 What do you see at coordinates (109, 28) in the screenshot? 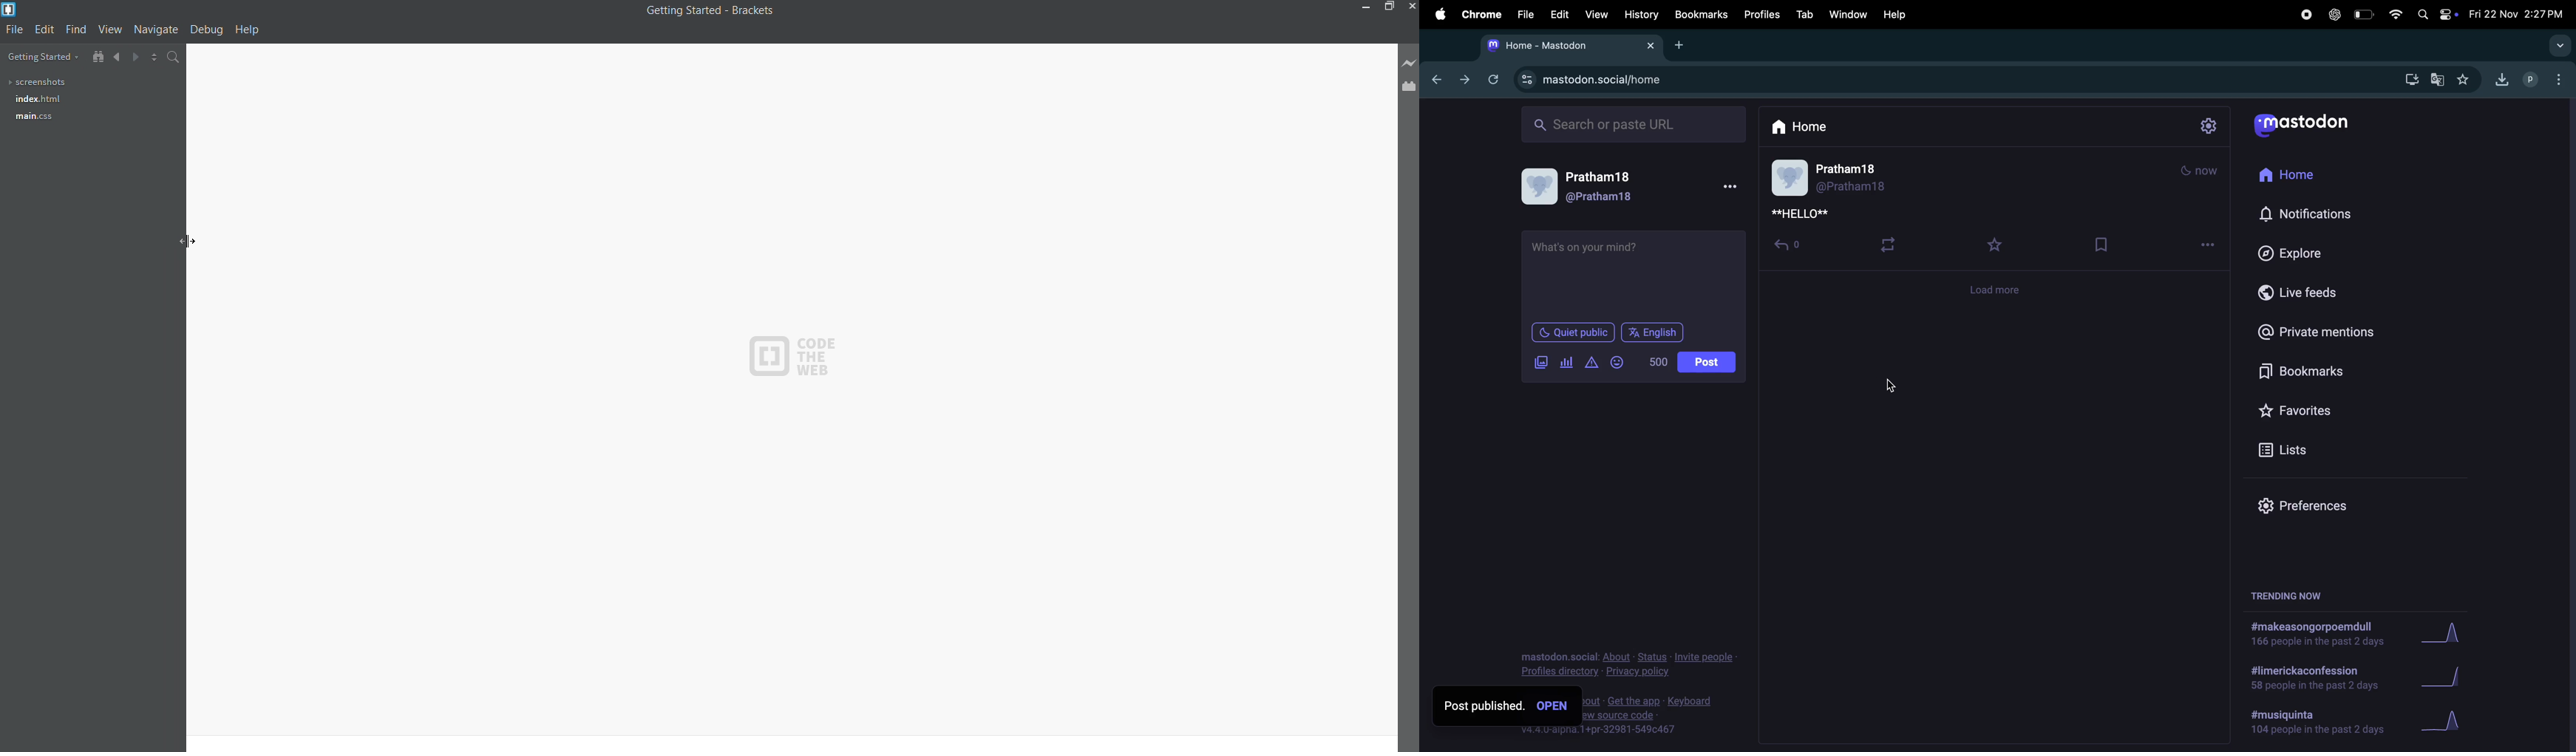
I see `view` at bounding box center [109, 28].